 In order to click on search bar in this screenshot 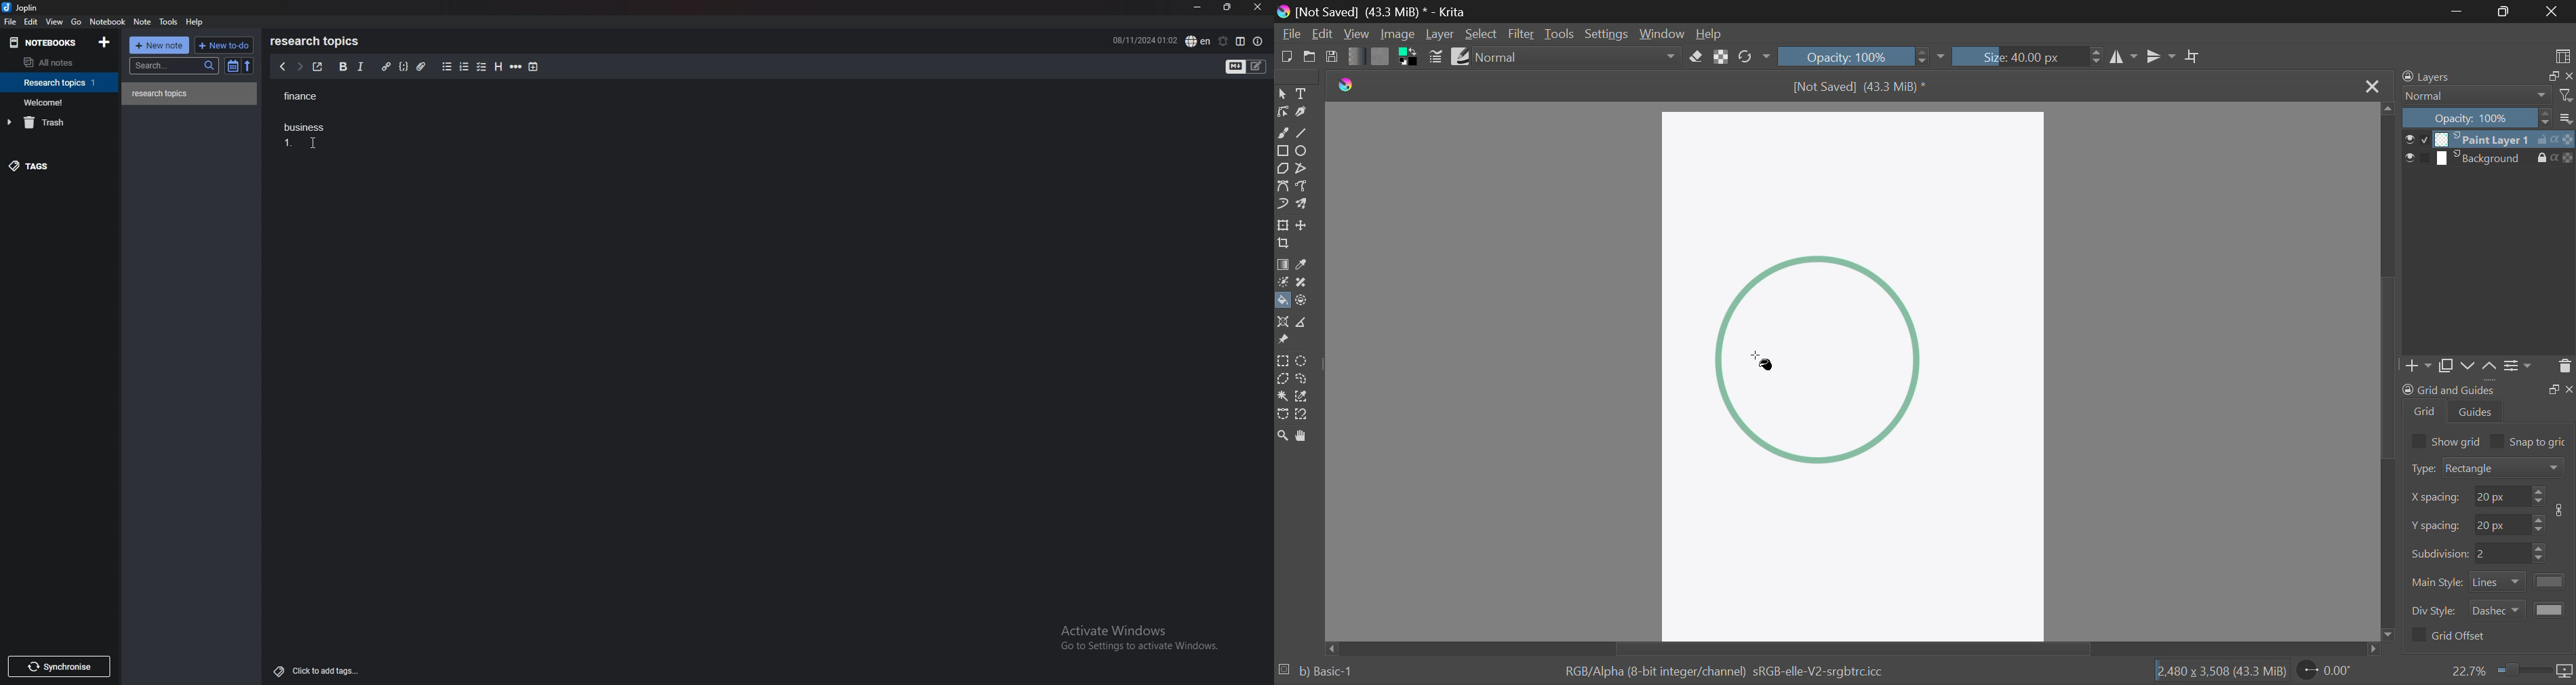, I will do `click(175, 65)`.